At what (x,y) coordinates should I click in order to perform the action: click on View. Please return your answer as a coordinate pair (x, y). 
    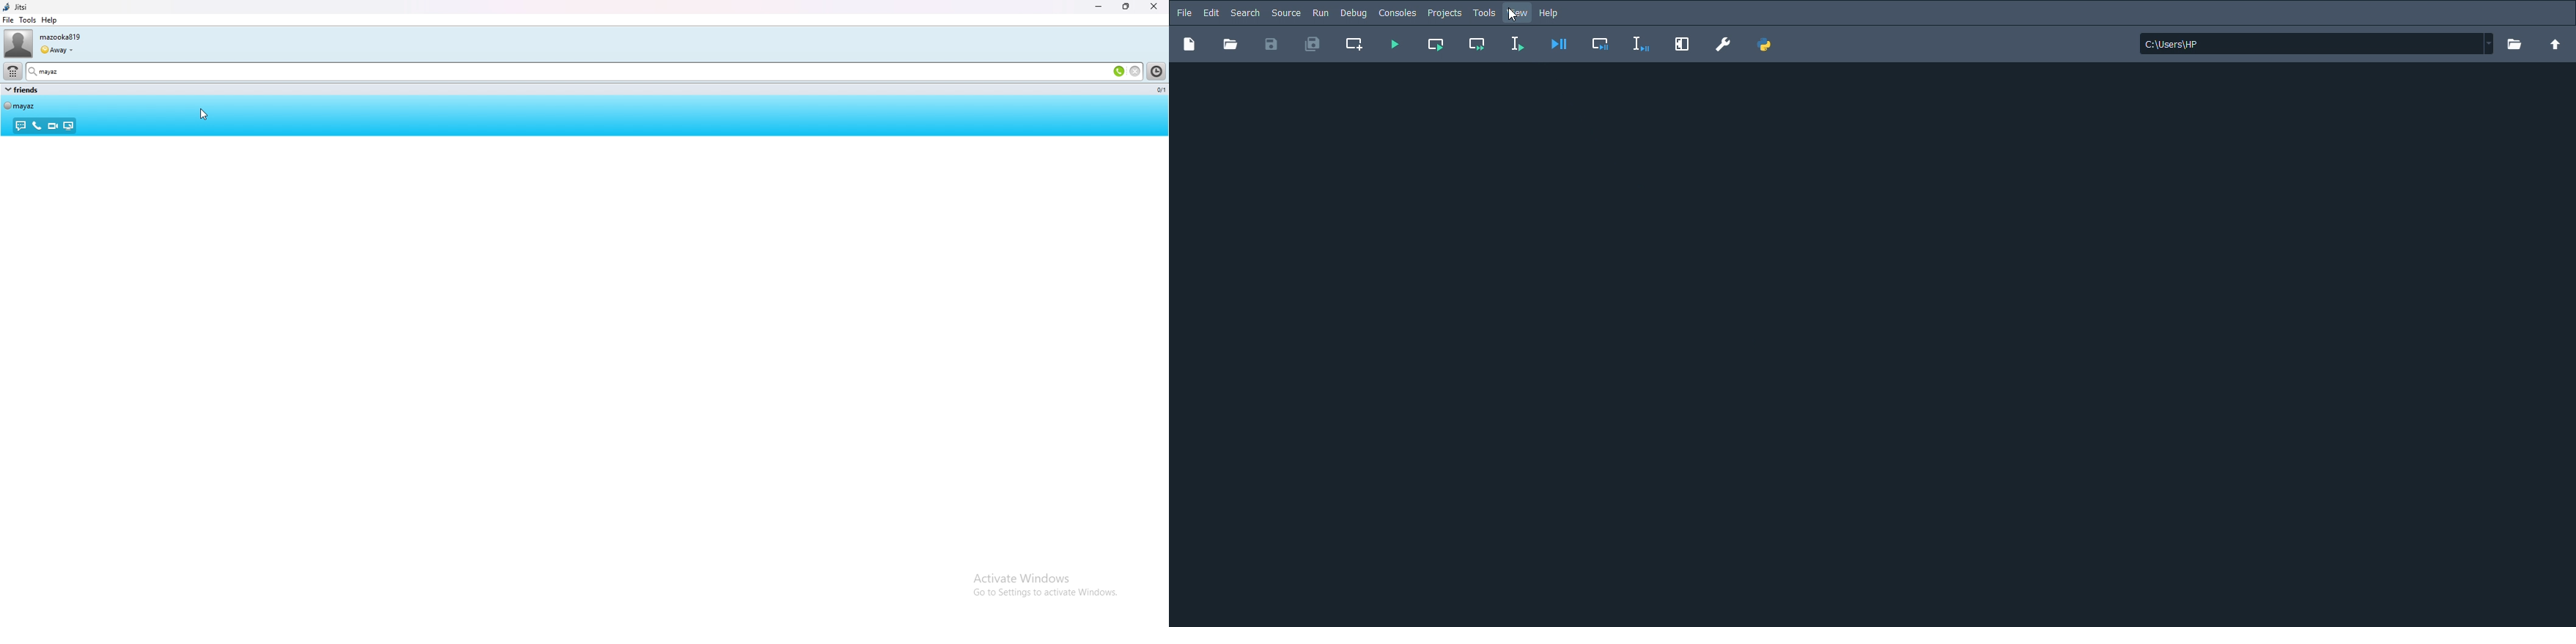
    Looking at the image, I should click on (1520, 15).